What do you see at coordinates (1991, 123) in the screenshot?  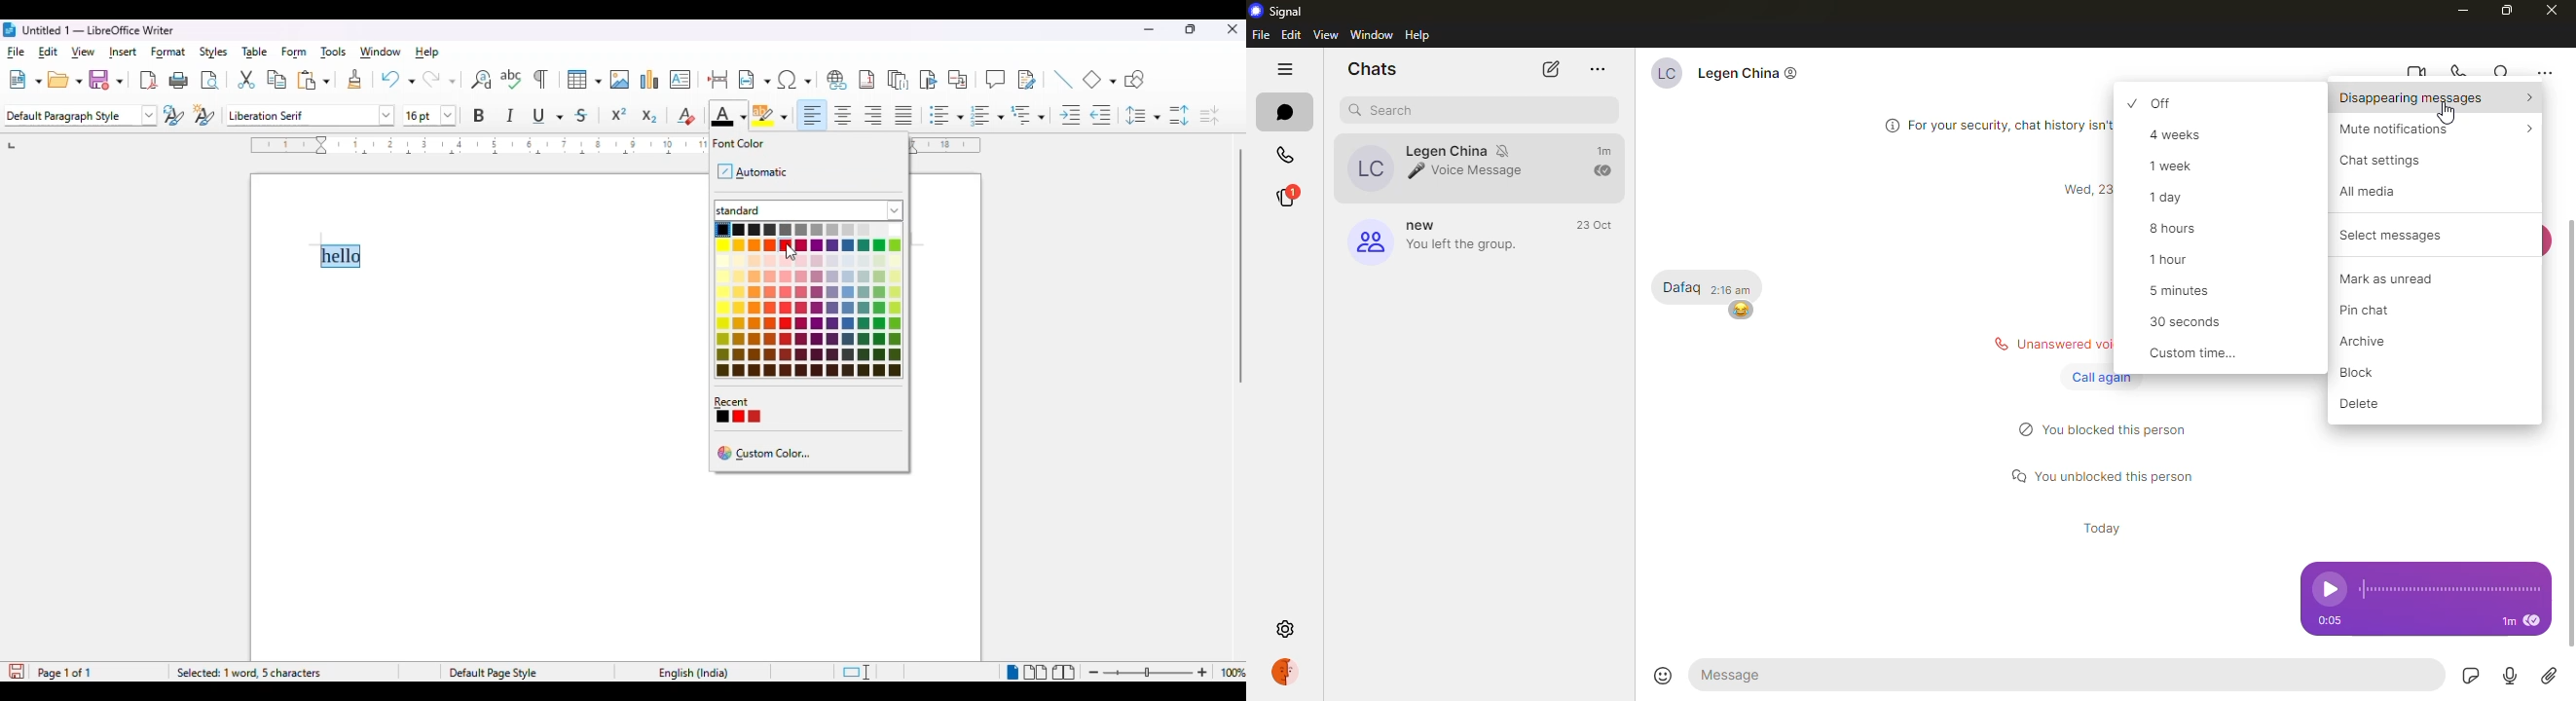 I see `info` at bounding box center [1991, 123].